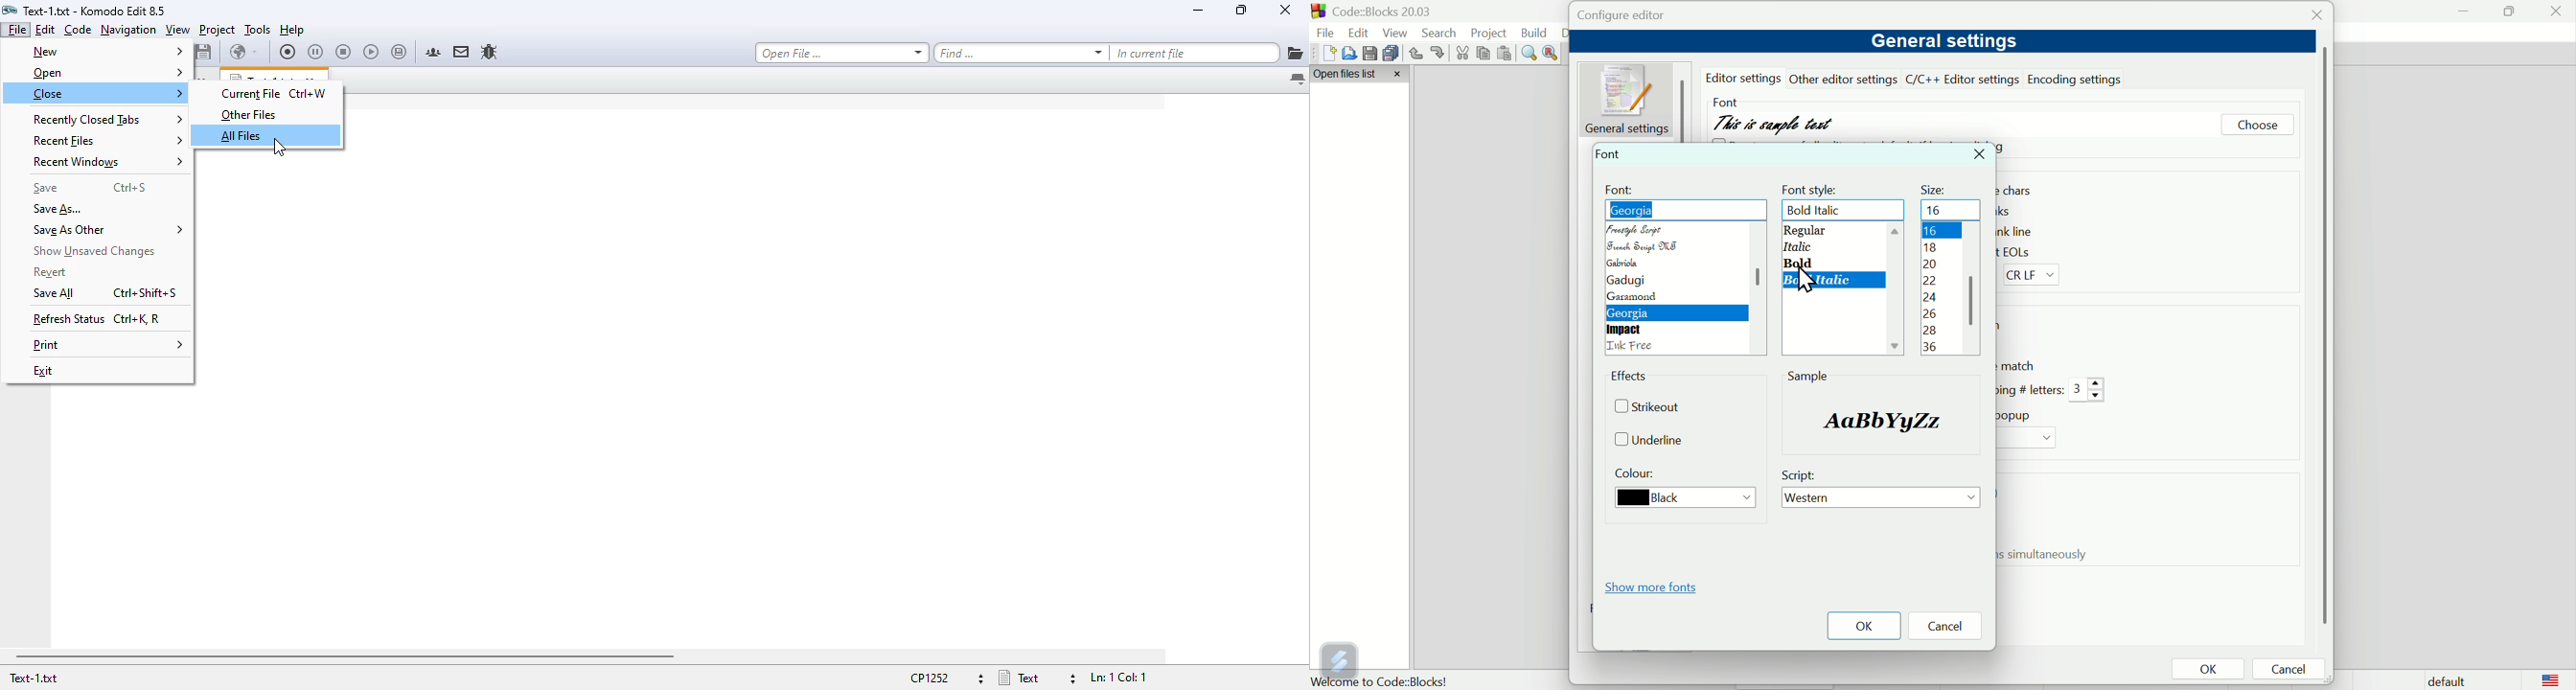  What do you see at coordinates (45, 187) in the screenshot?
I see `save` at bounding box center [45, 187].